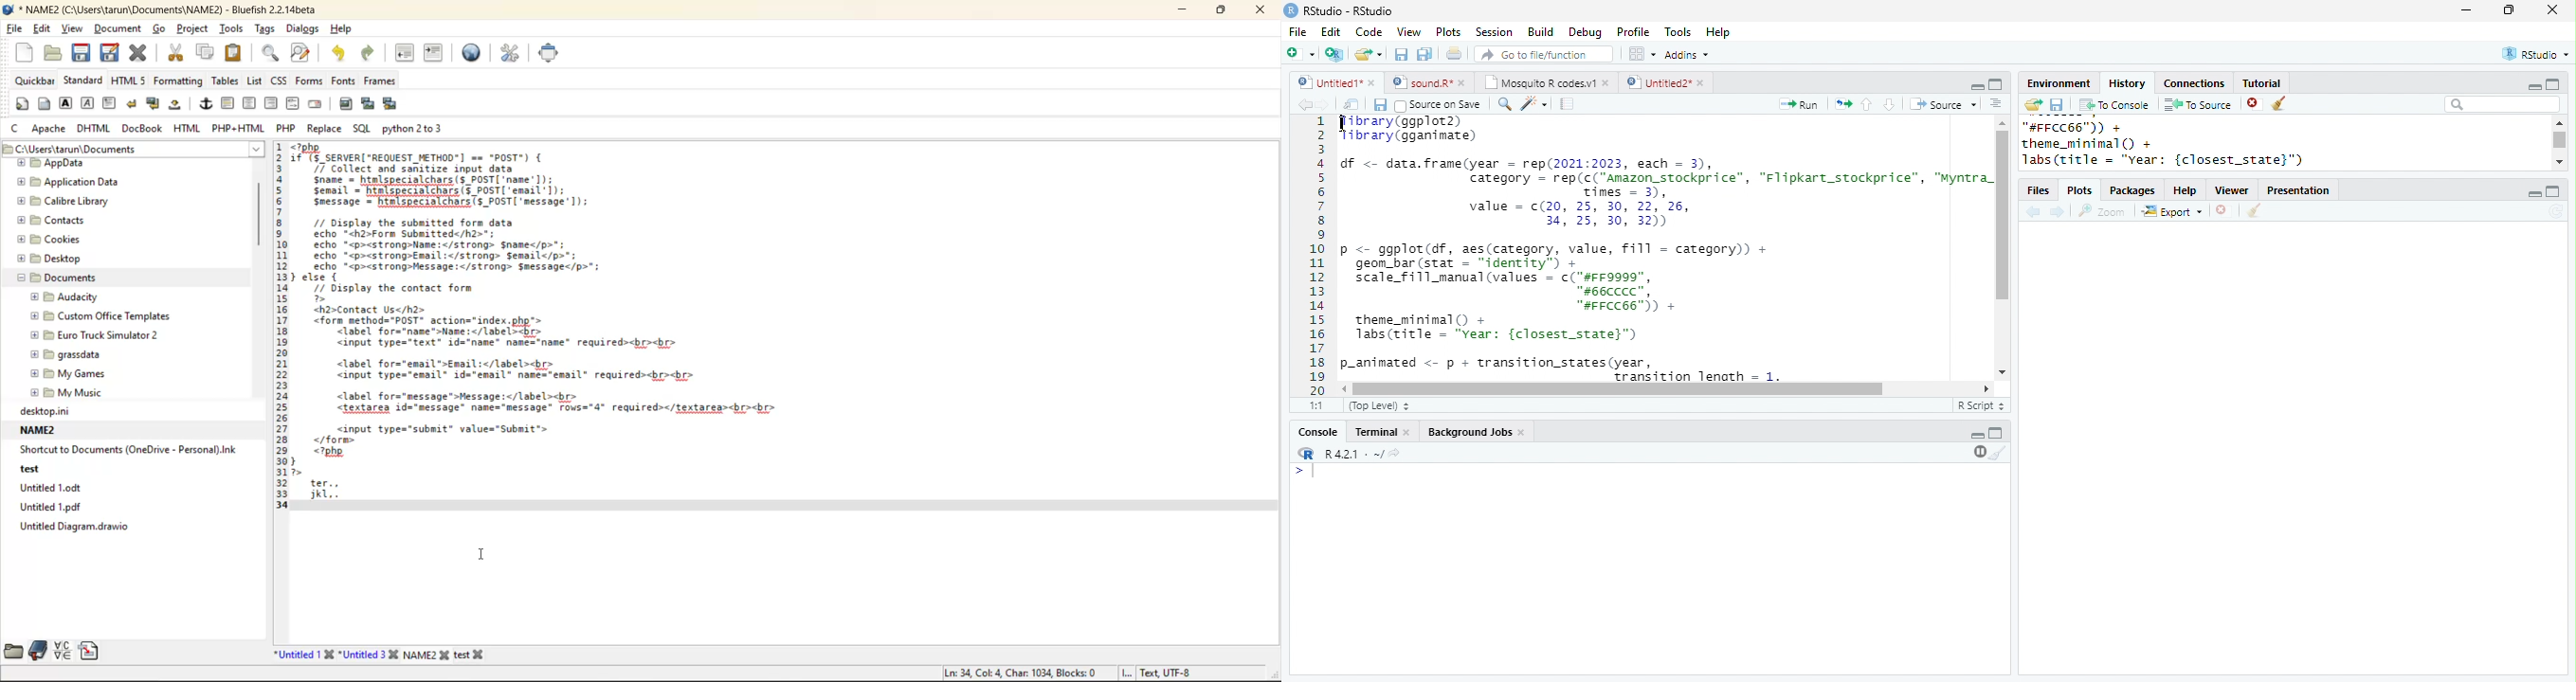 This screenshot has width=2576, height=700. I want to click on Plots, so click(1449, 32).